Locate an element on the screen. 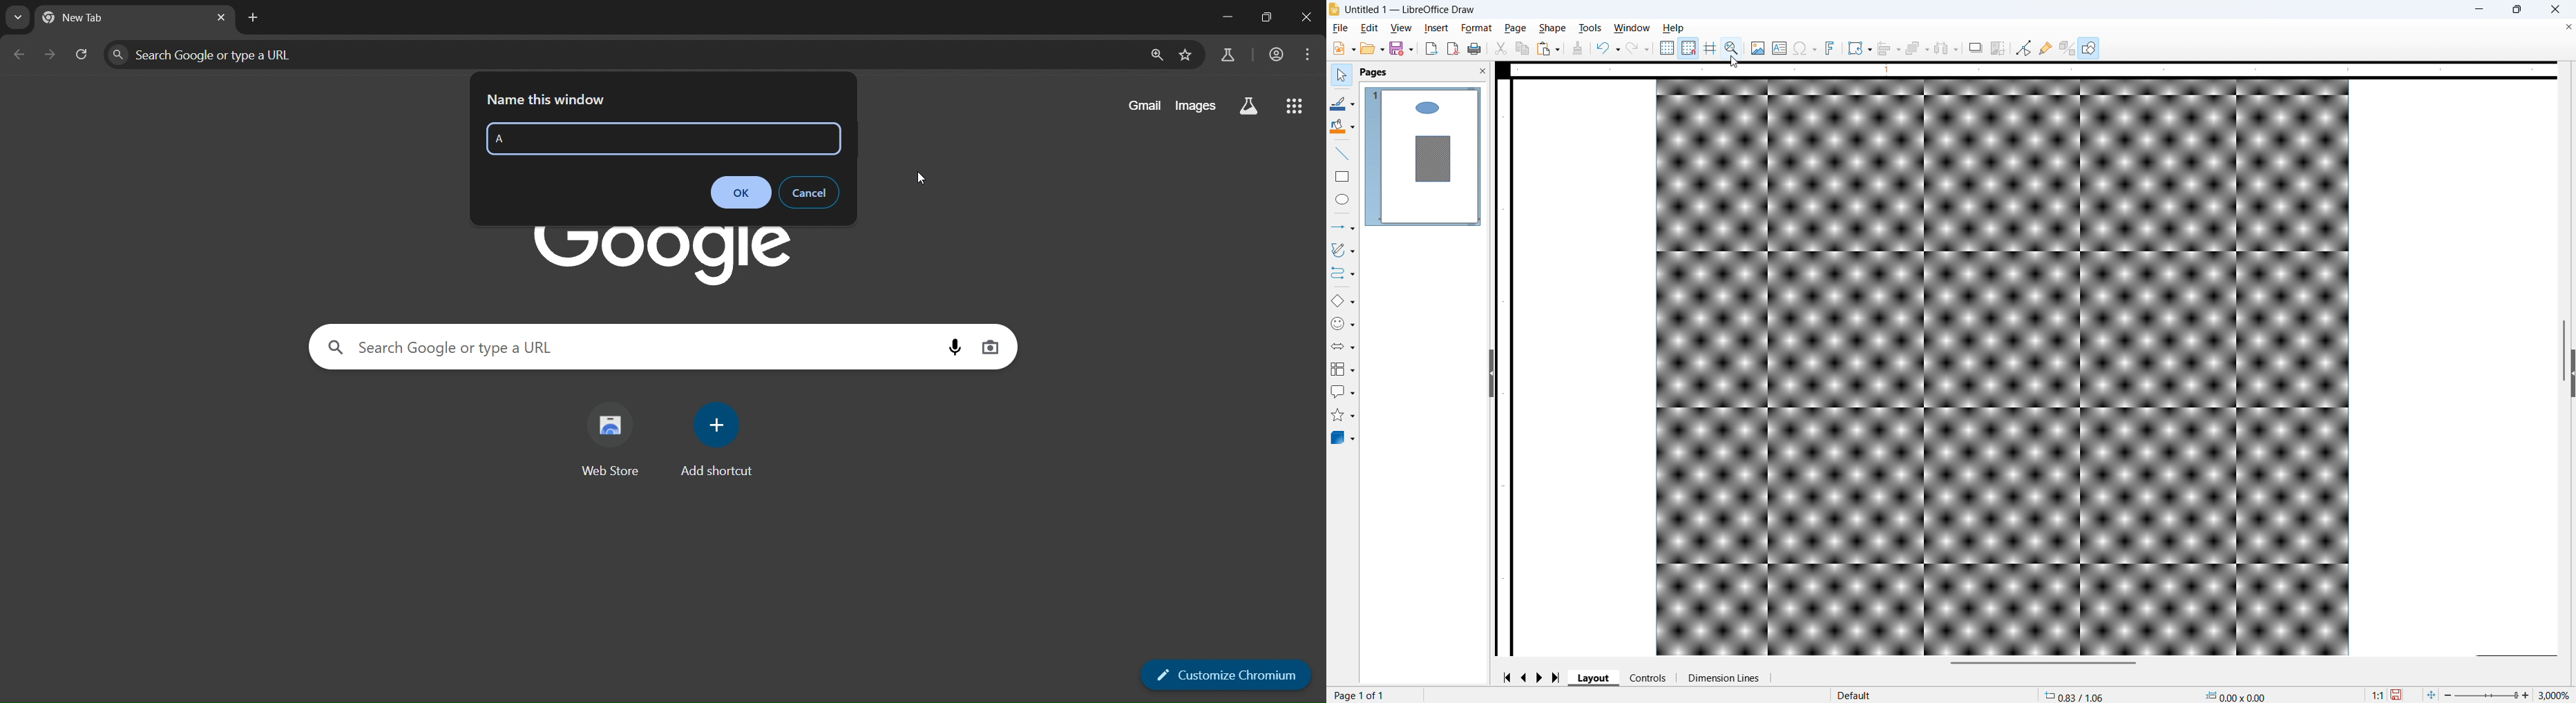 Image resolution: width=2576 pixels, height=728 pixels. Page number  is located at coordinates (1361, 696).